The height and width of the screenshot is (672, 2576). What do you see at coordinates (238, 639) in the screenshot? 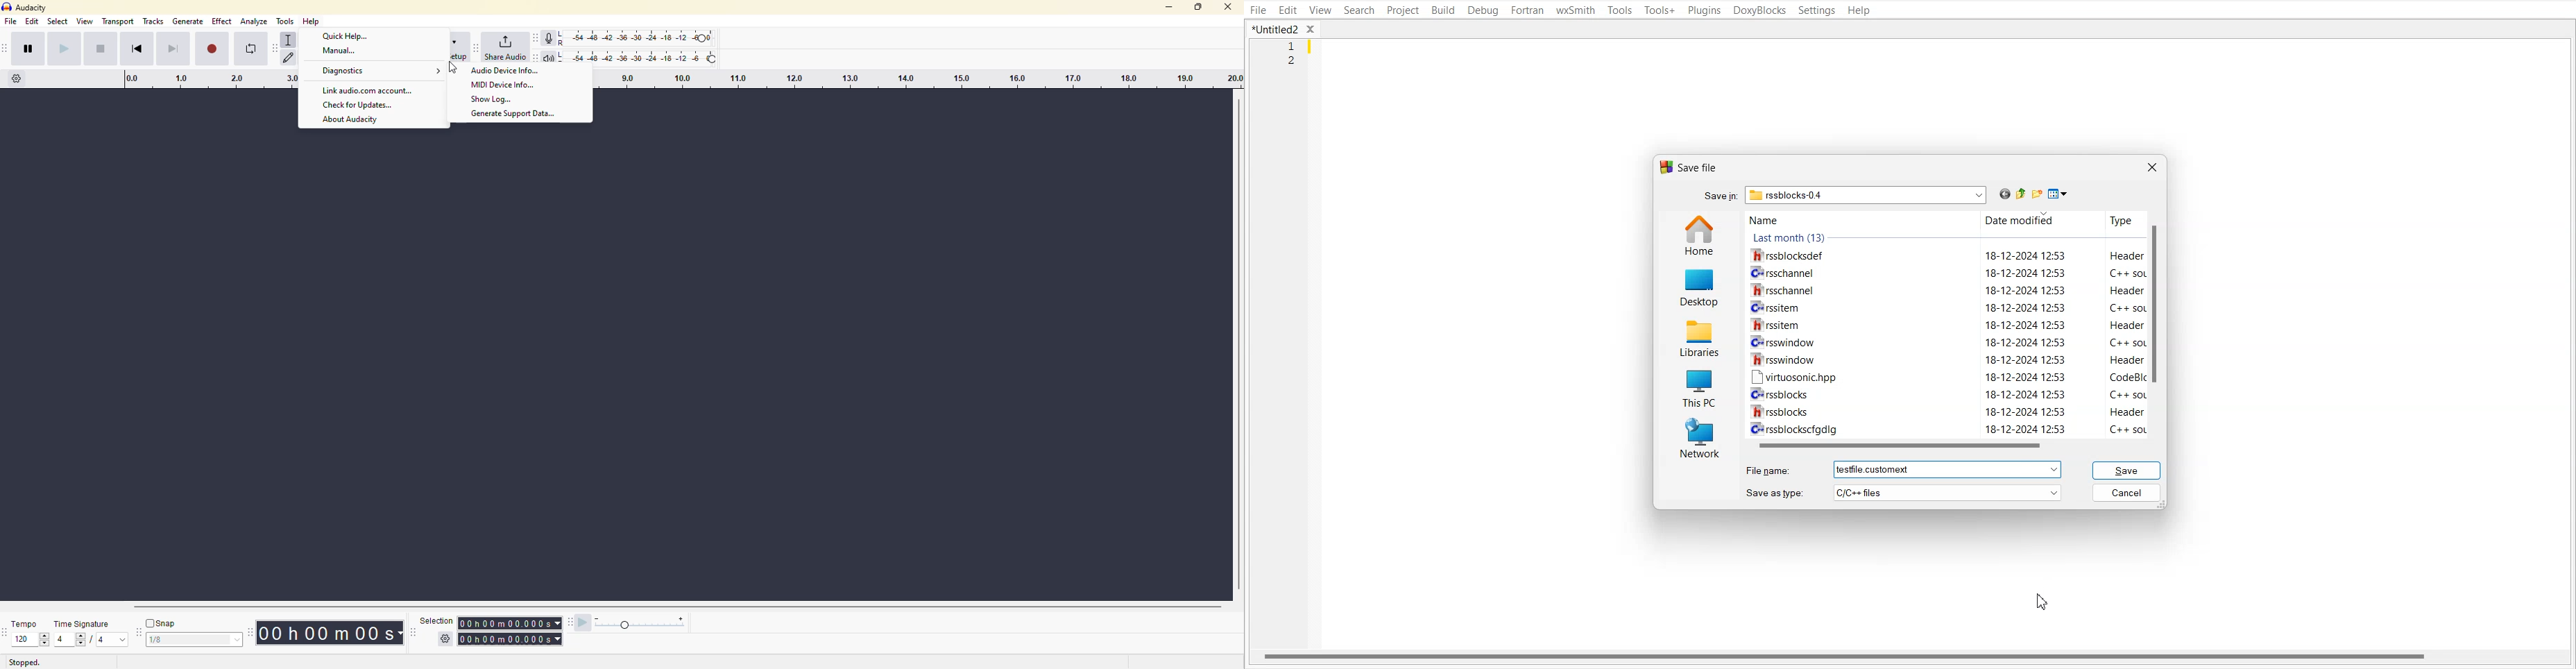
I see `drop down` at bounding box center [238, 639].